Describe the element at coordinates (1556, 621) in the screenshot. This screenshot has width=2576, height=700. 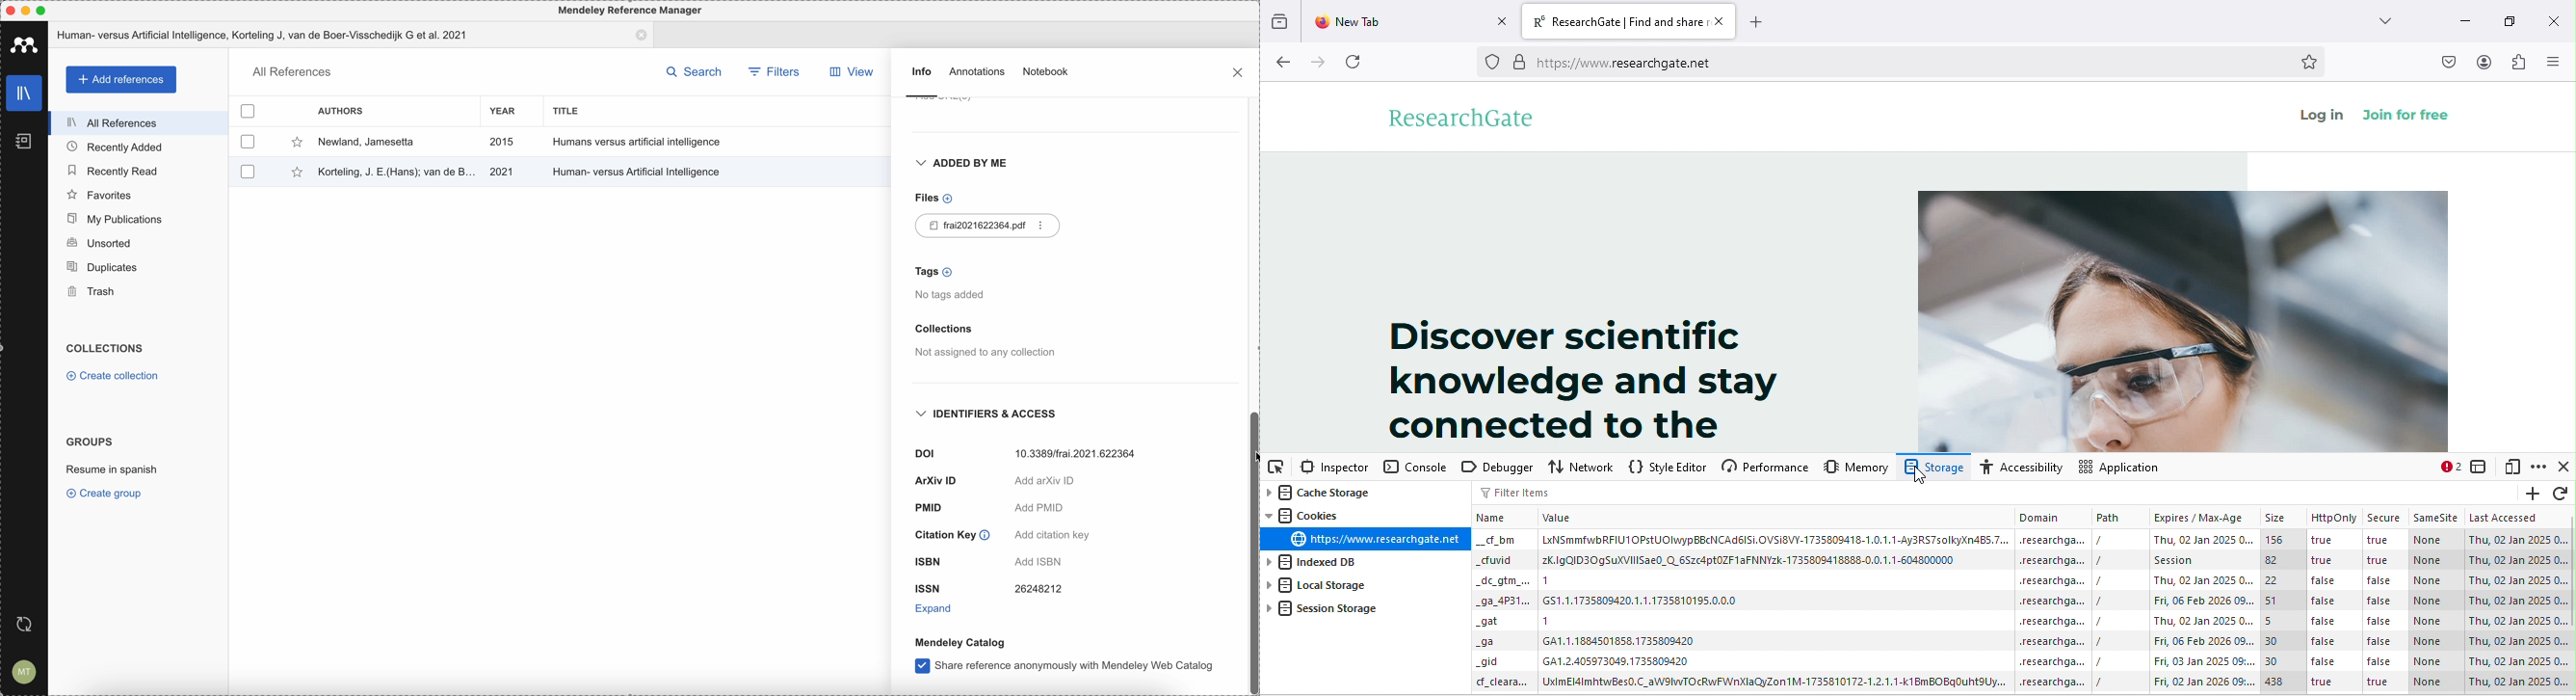
I see `1` at that location.